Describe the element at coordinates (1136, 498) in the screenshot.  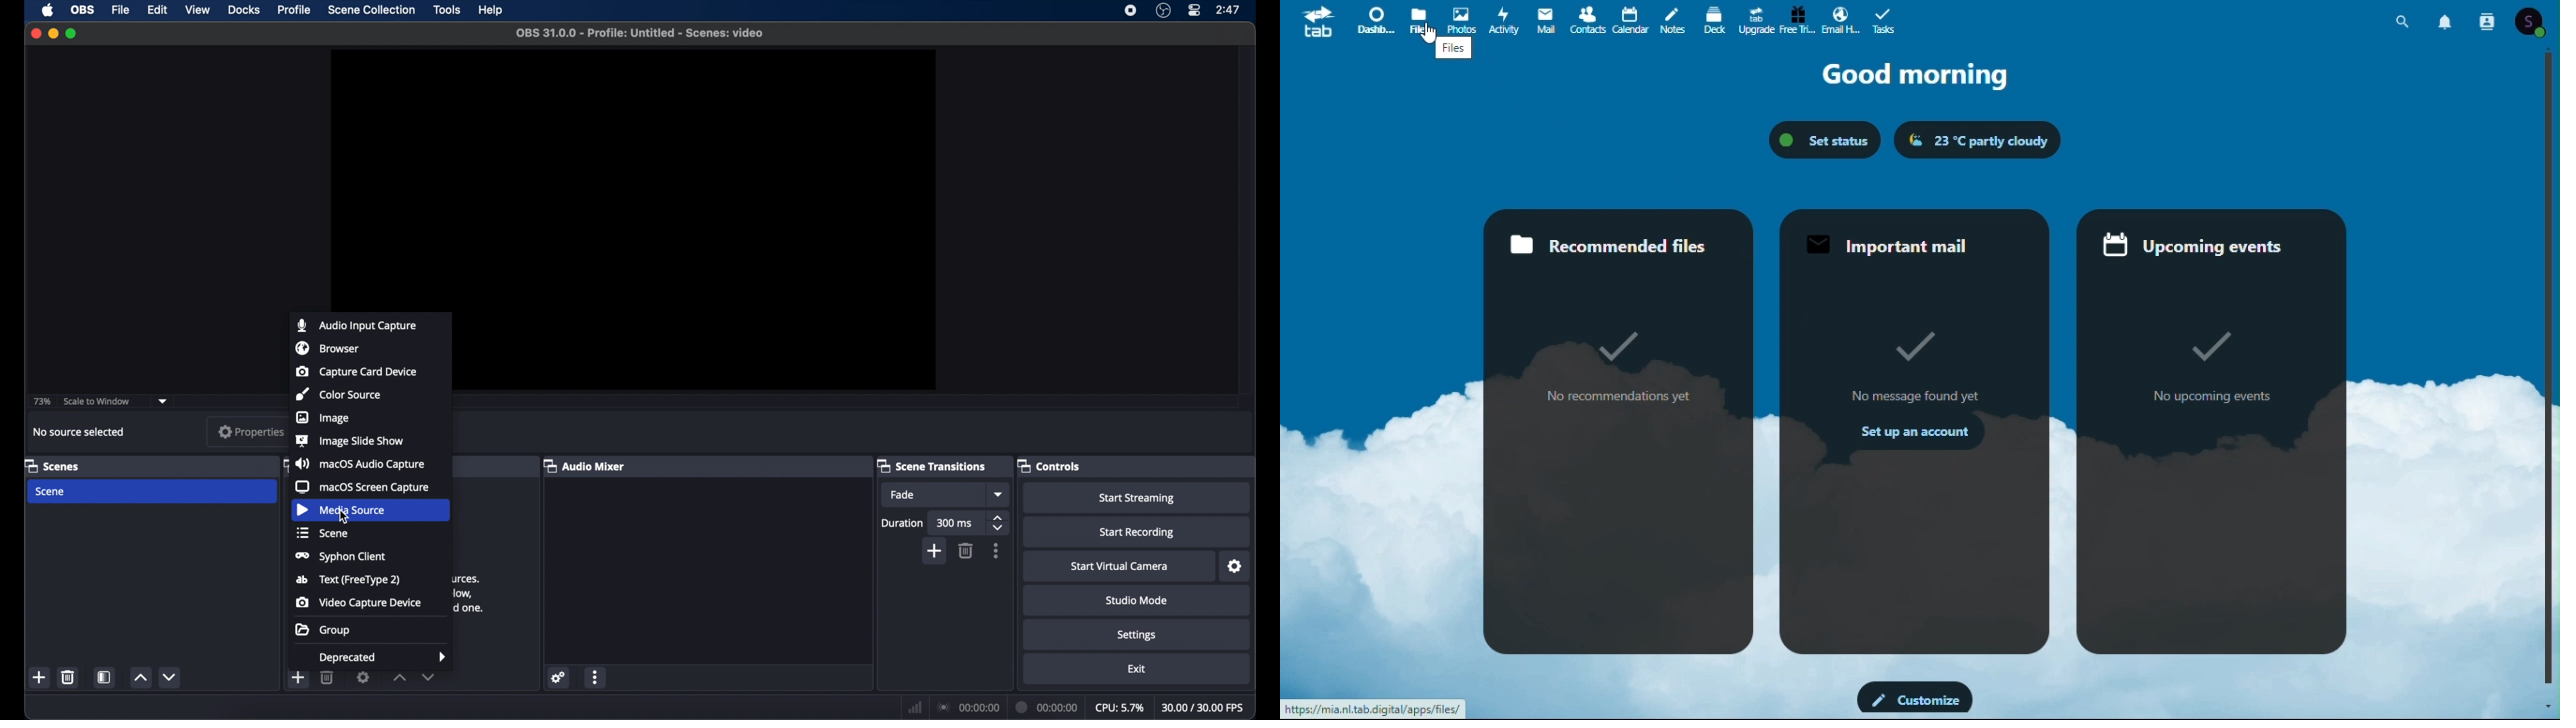
I see `start streaming` at that location.